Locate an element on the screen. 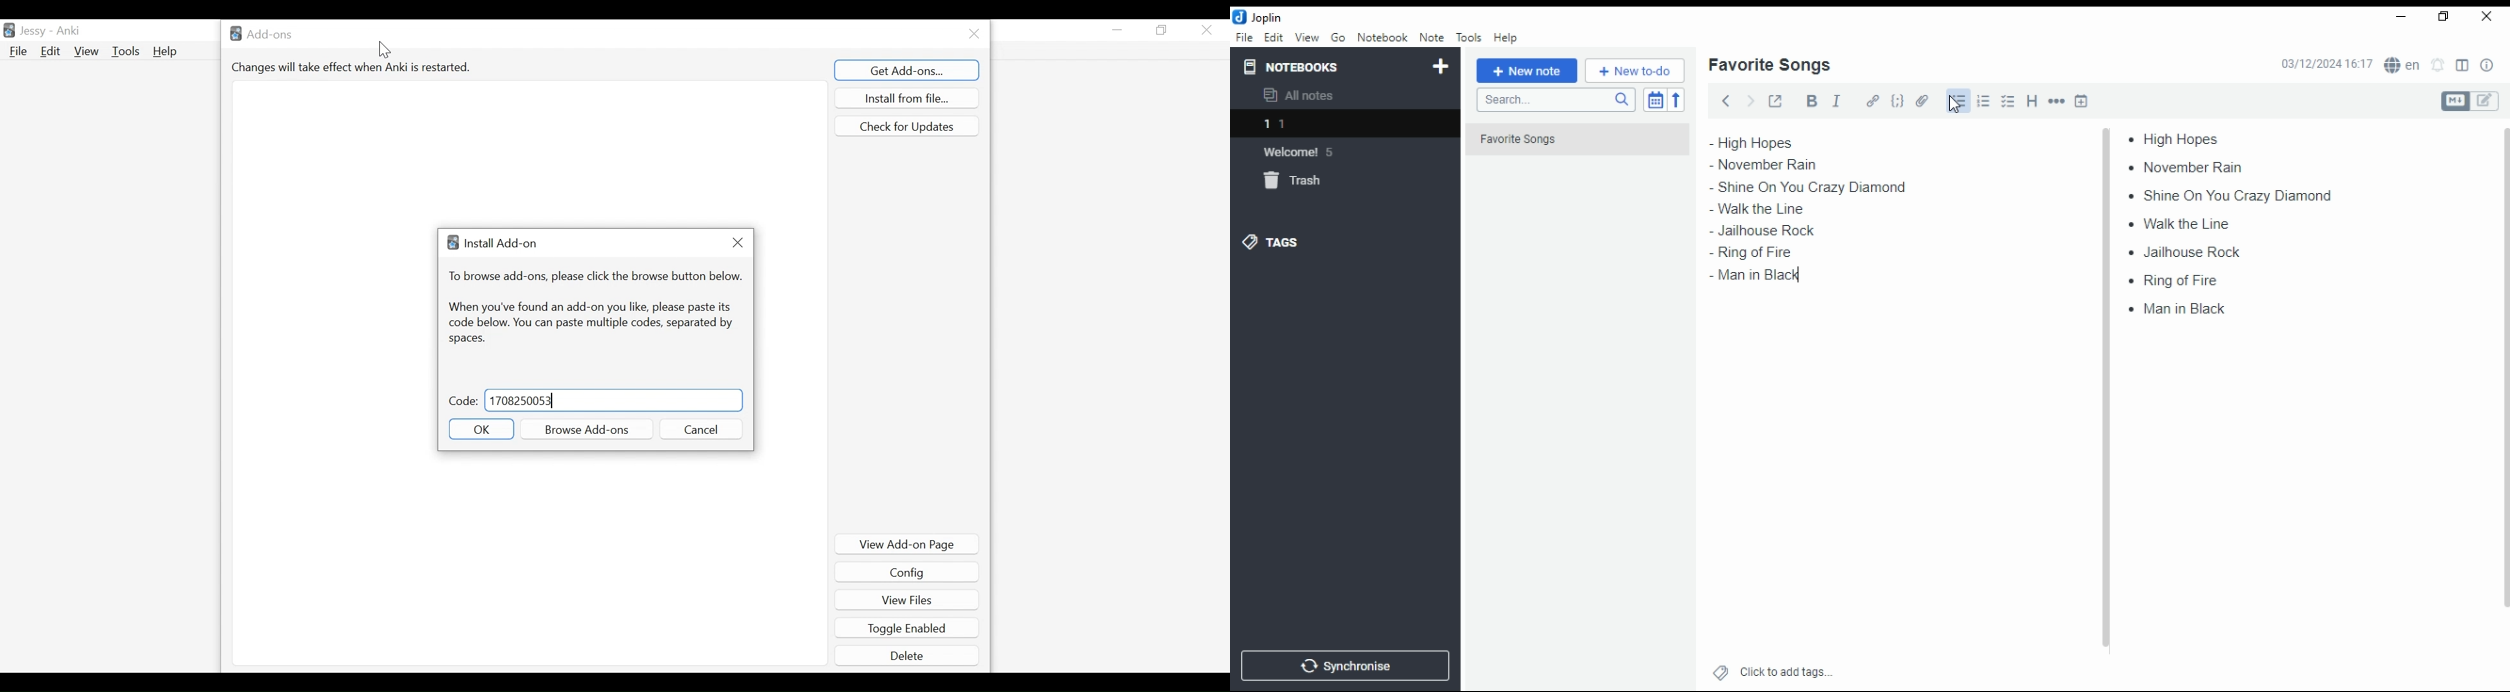  high hopes is located at coordinates (2183, 139).